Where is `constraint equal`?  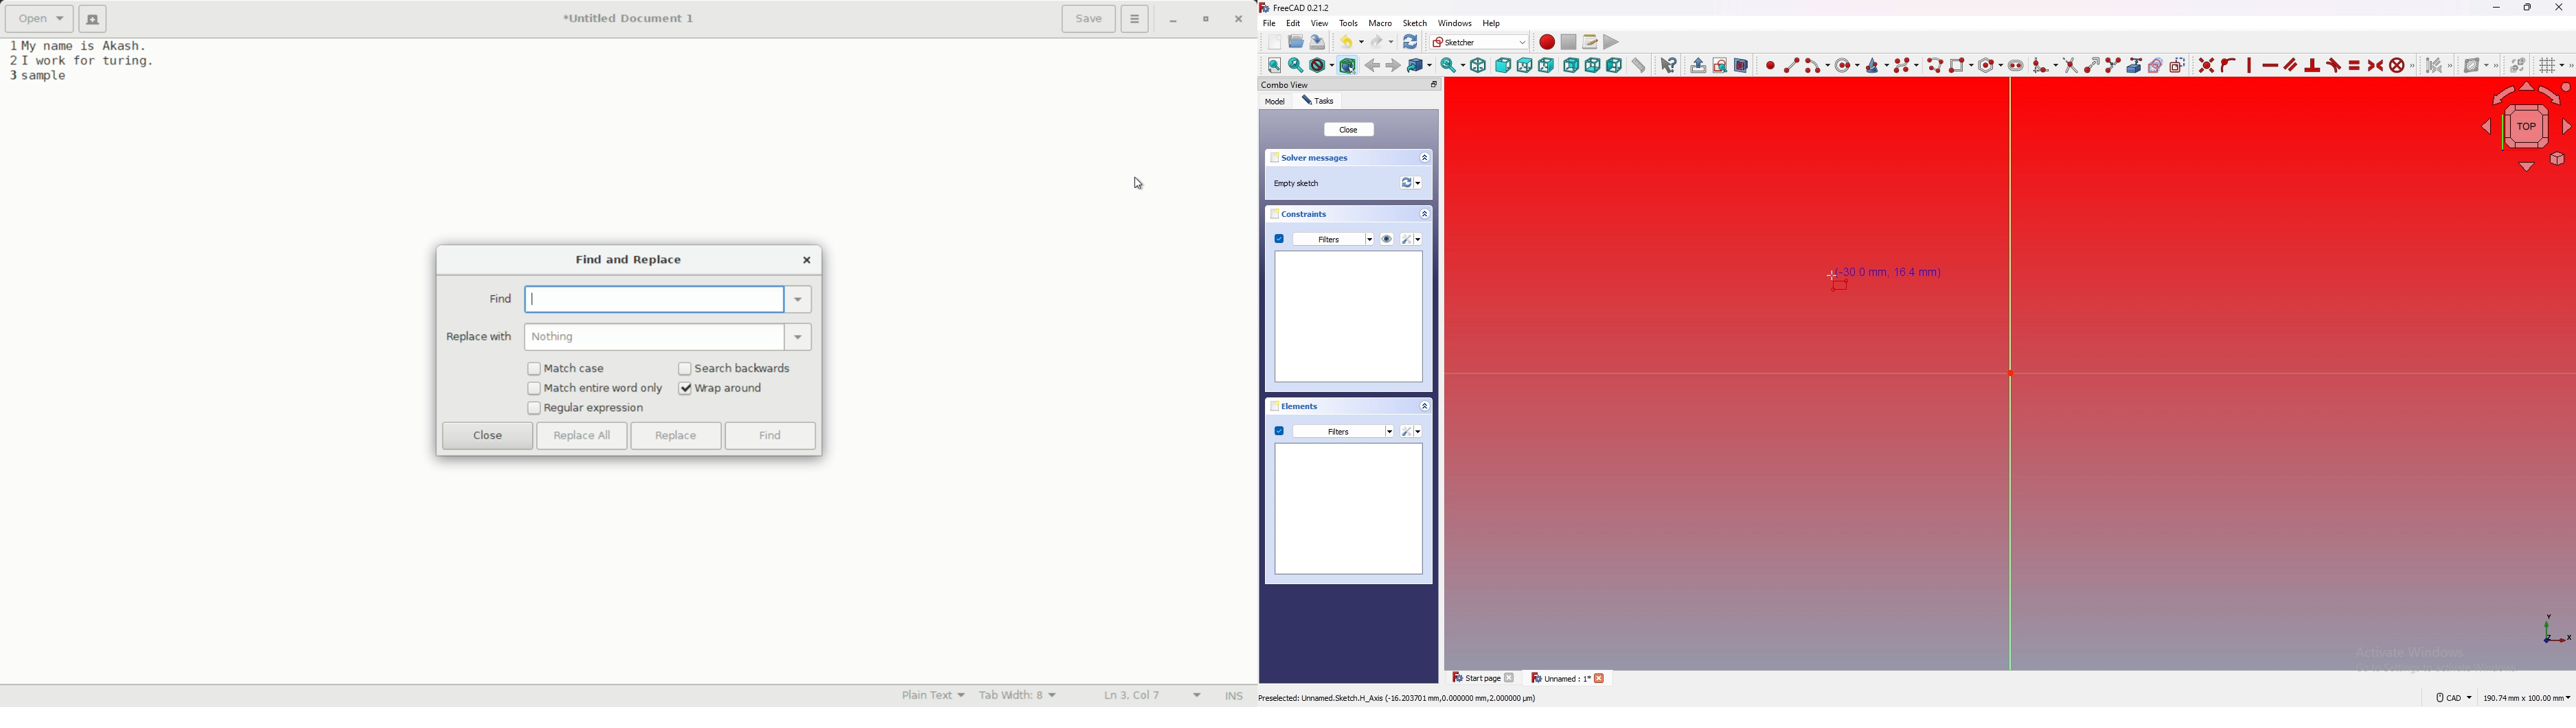 constraint equal is located at coordinates (2355, 66).